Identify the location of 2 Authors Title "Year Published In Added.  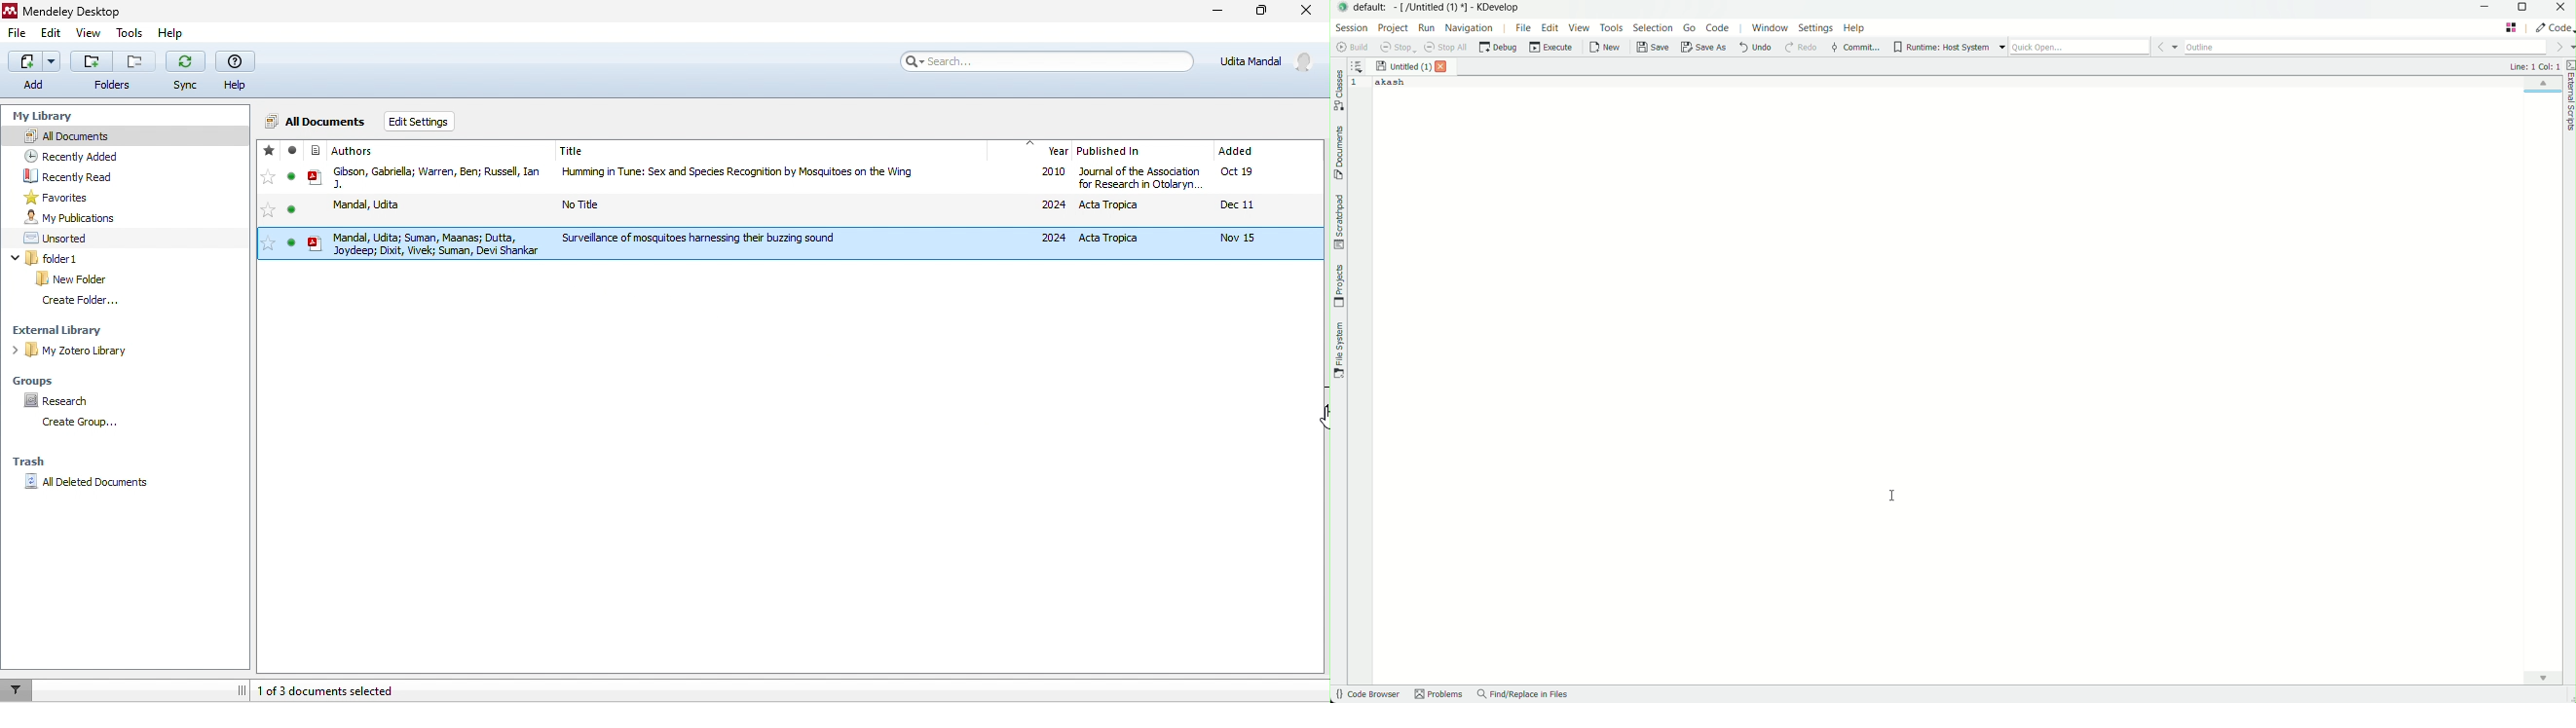
(774, 150).